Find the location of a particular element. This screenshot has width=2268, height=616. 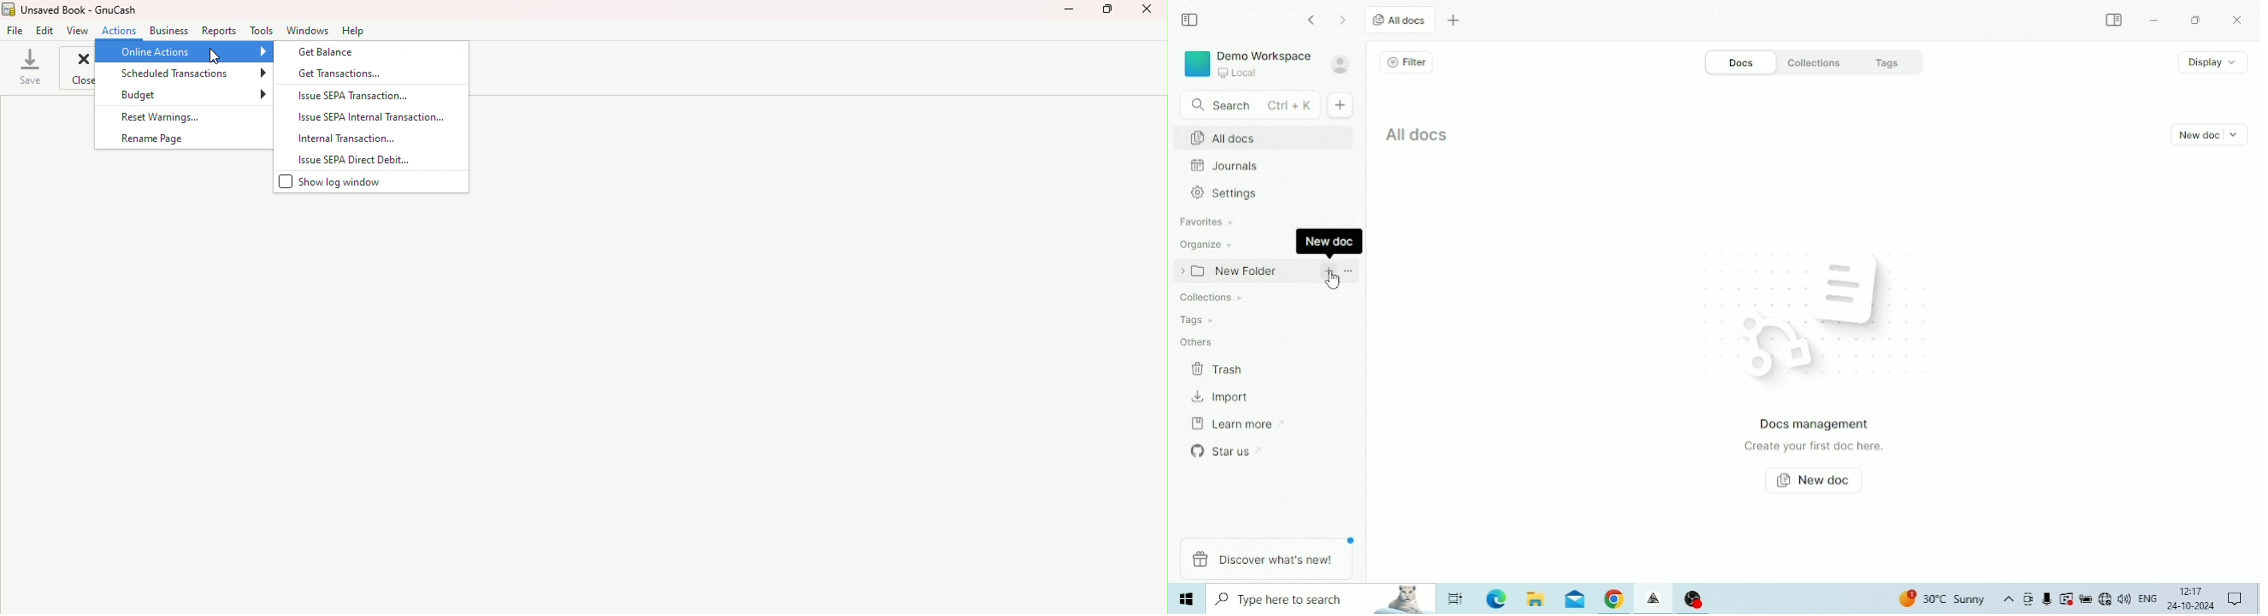

Task View is located at coordinates (1457, 598).